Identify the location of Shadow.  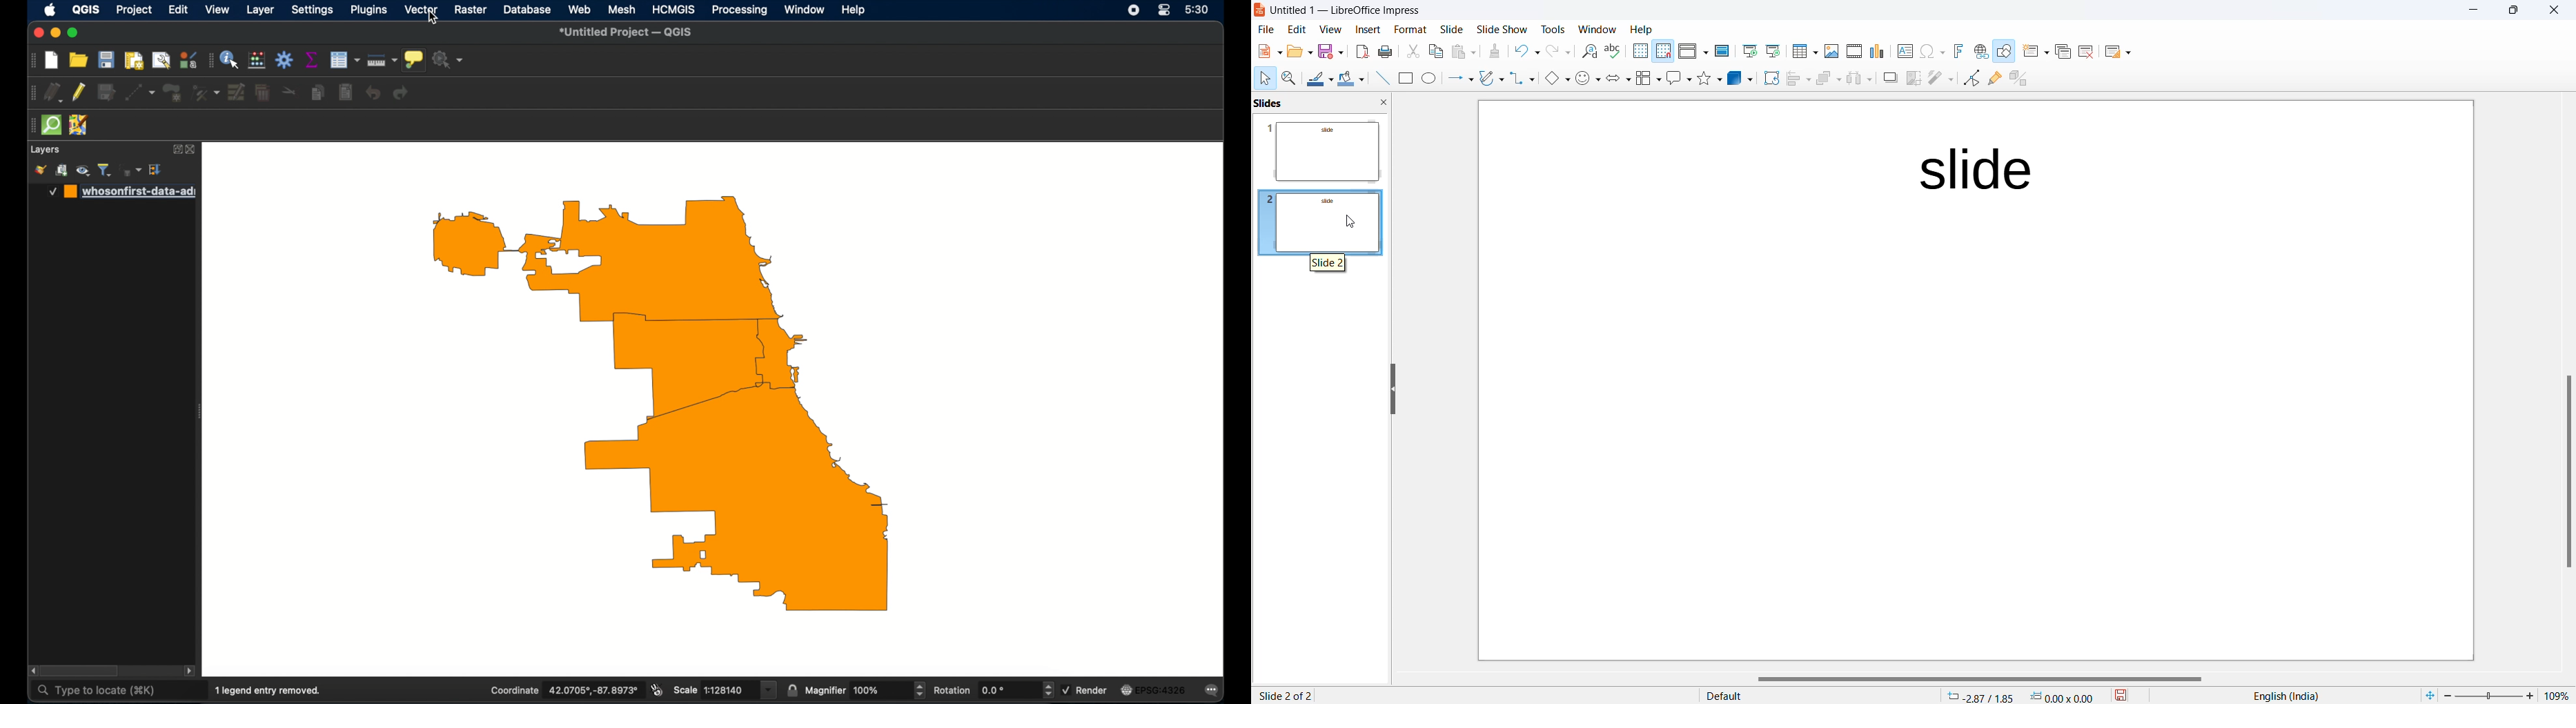
(1885, 79).